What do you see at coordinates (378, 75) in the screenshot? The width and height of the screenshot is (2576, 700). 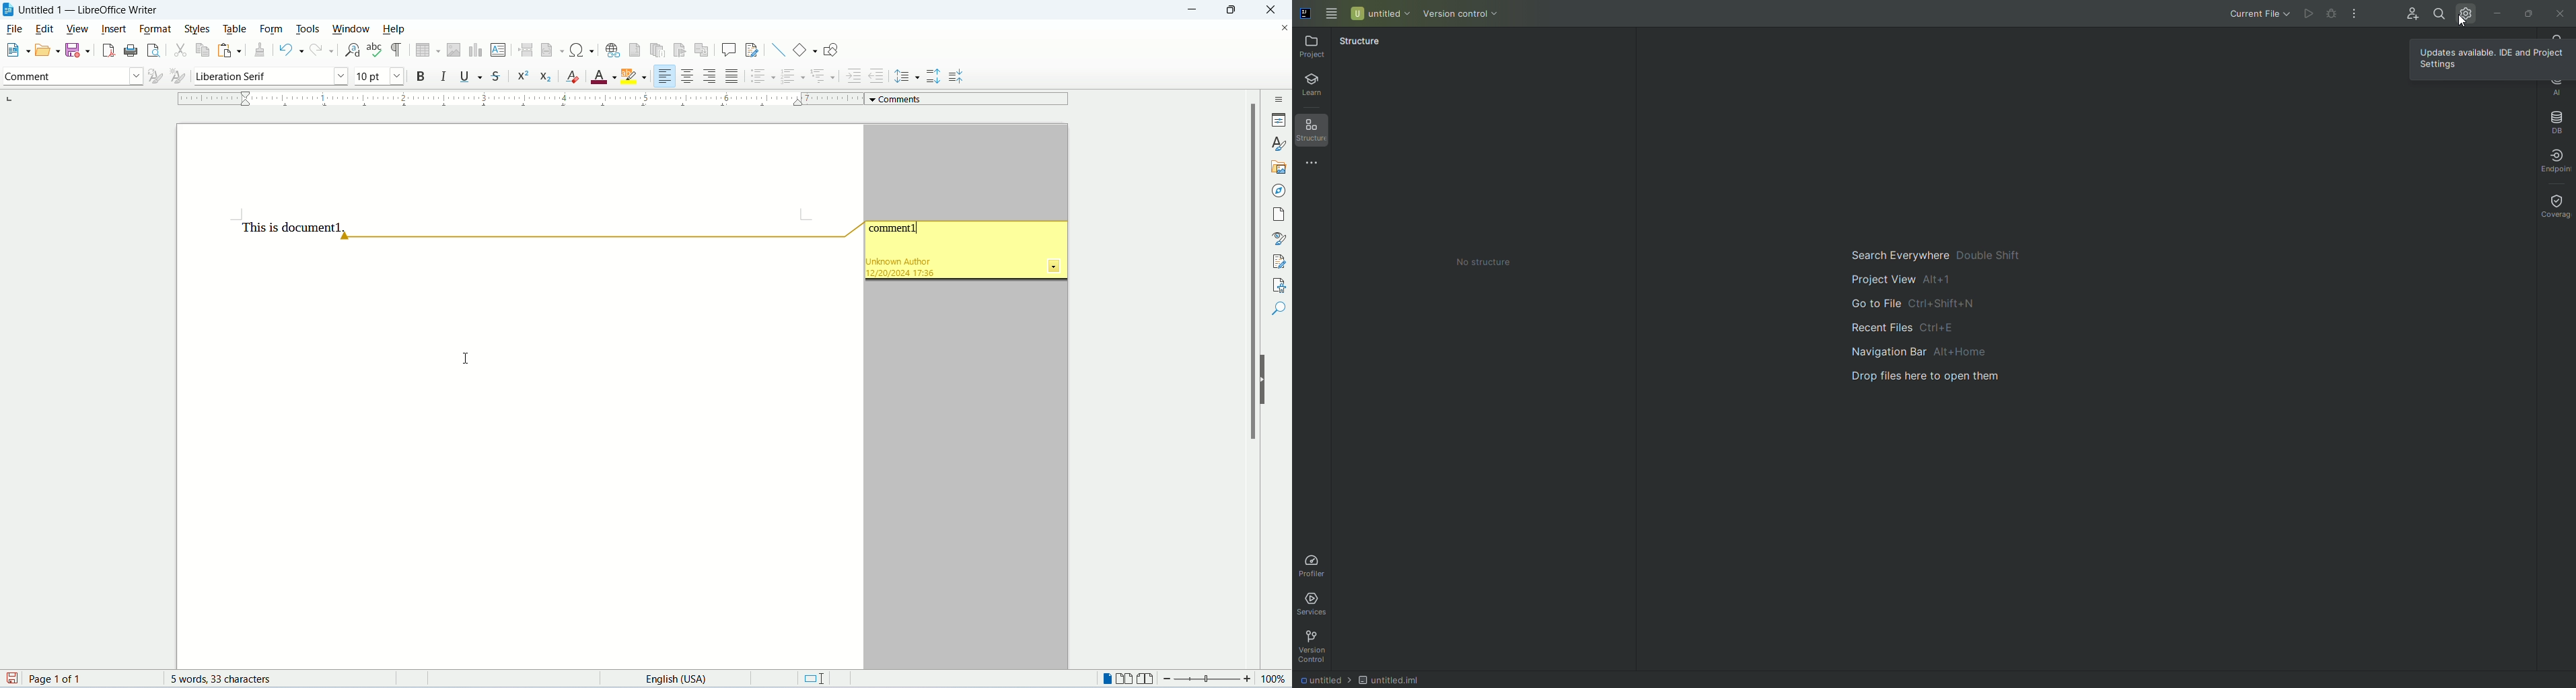 I see `font size` at bounding box center [378, 75].